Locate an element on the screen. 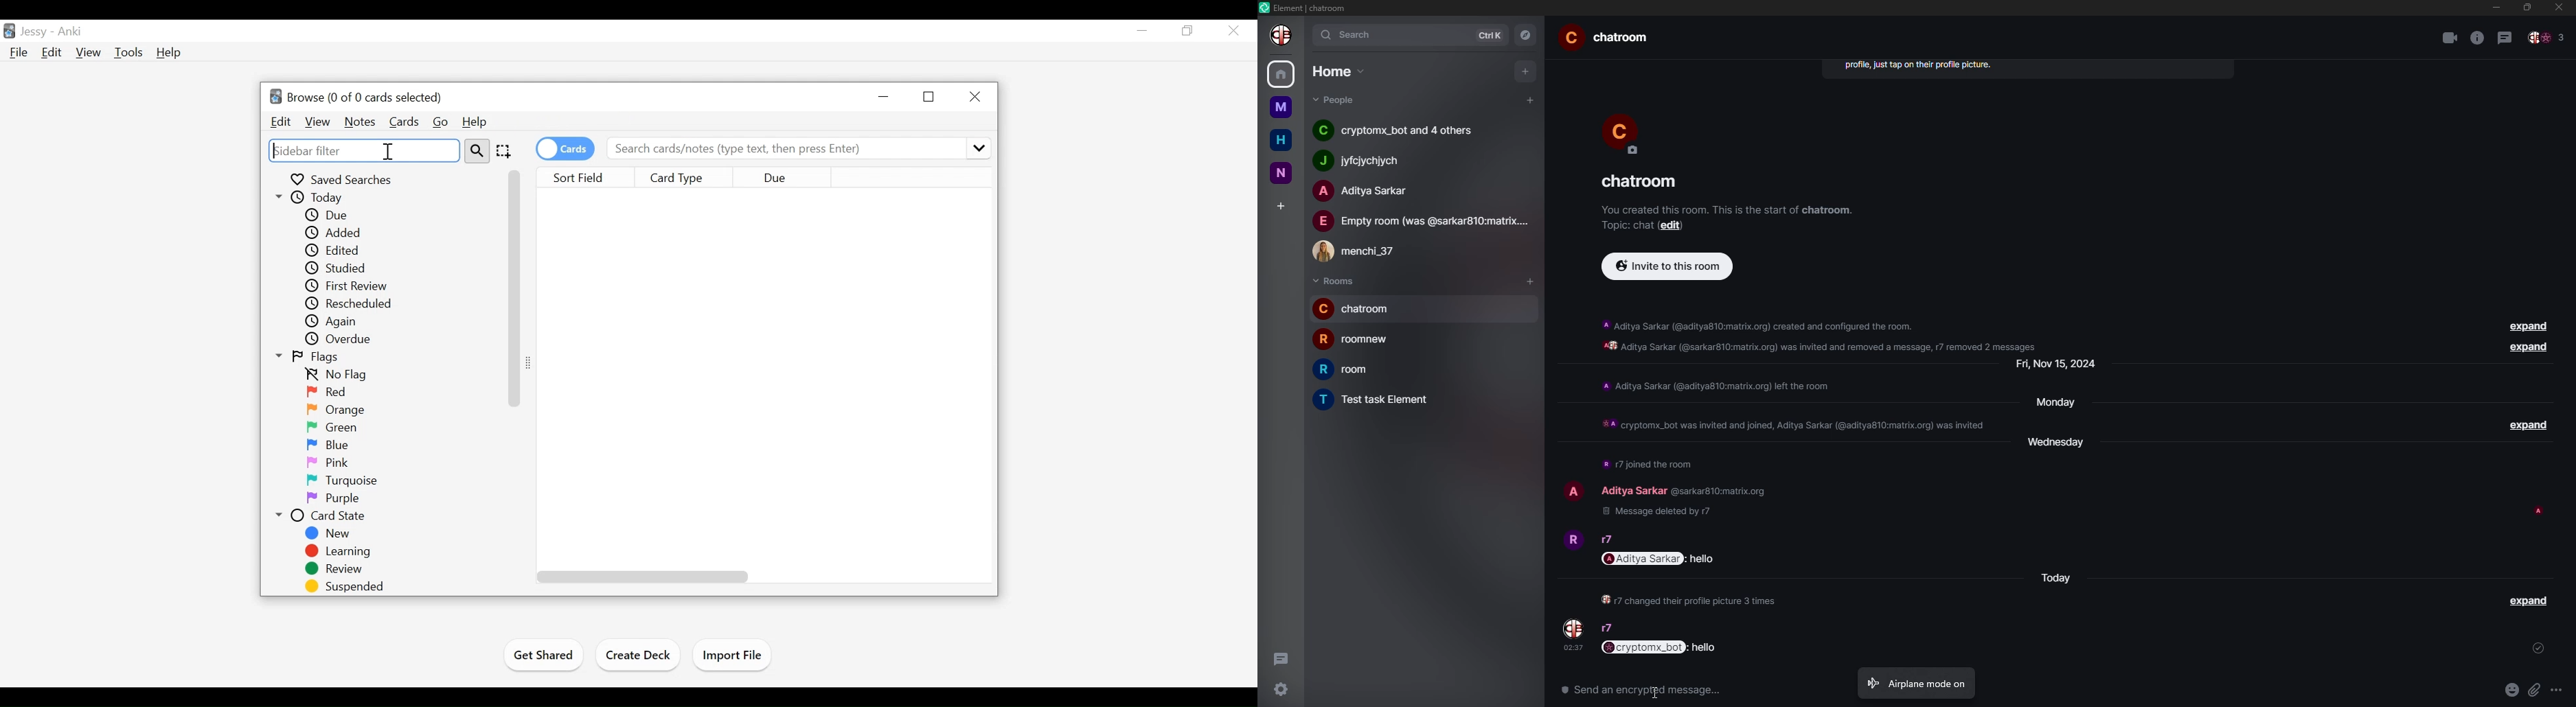 The height and width of the screenshot is (728, 2576). people is located at coordinates (1421, 221).